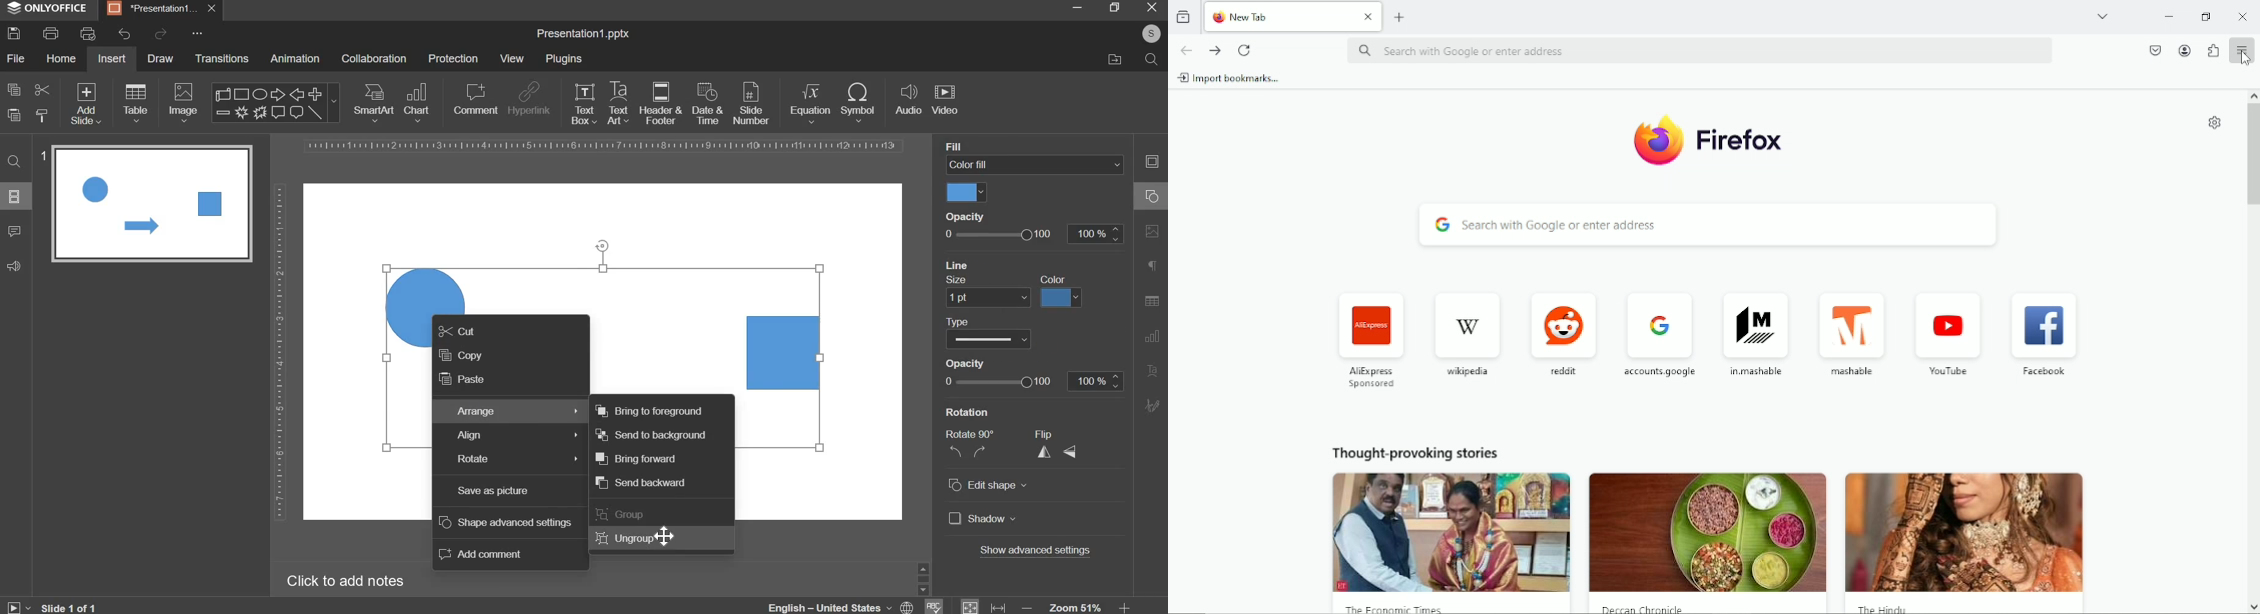 The image size is (2268, 616). What do you see at coordinates (1707, 226) in the screenshot?
I see `Search with google or enter address` at bounding box center [1707, 226].